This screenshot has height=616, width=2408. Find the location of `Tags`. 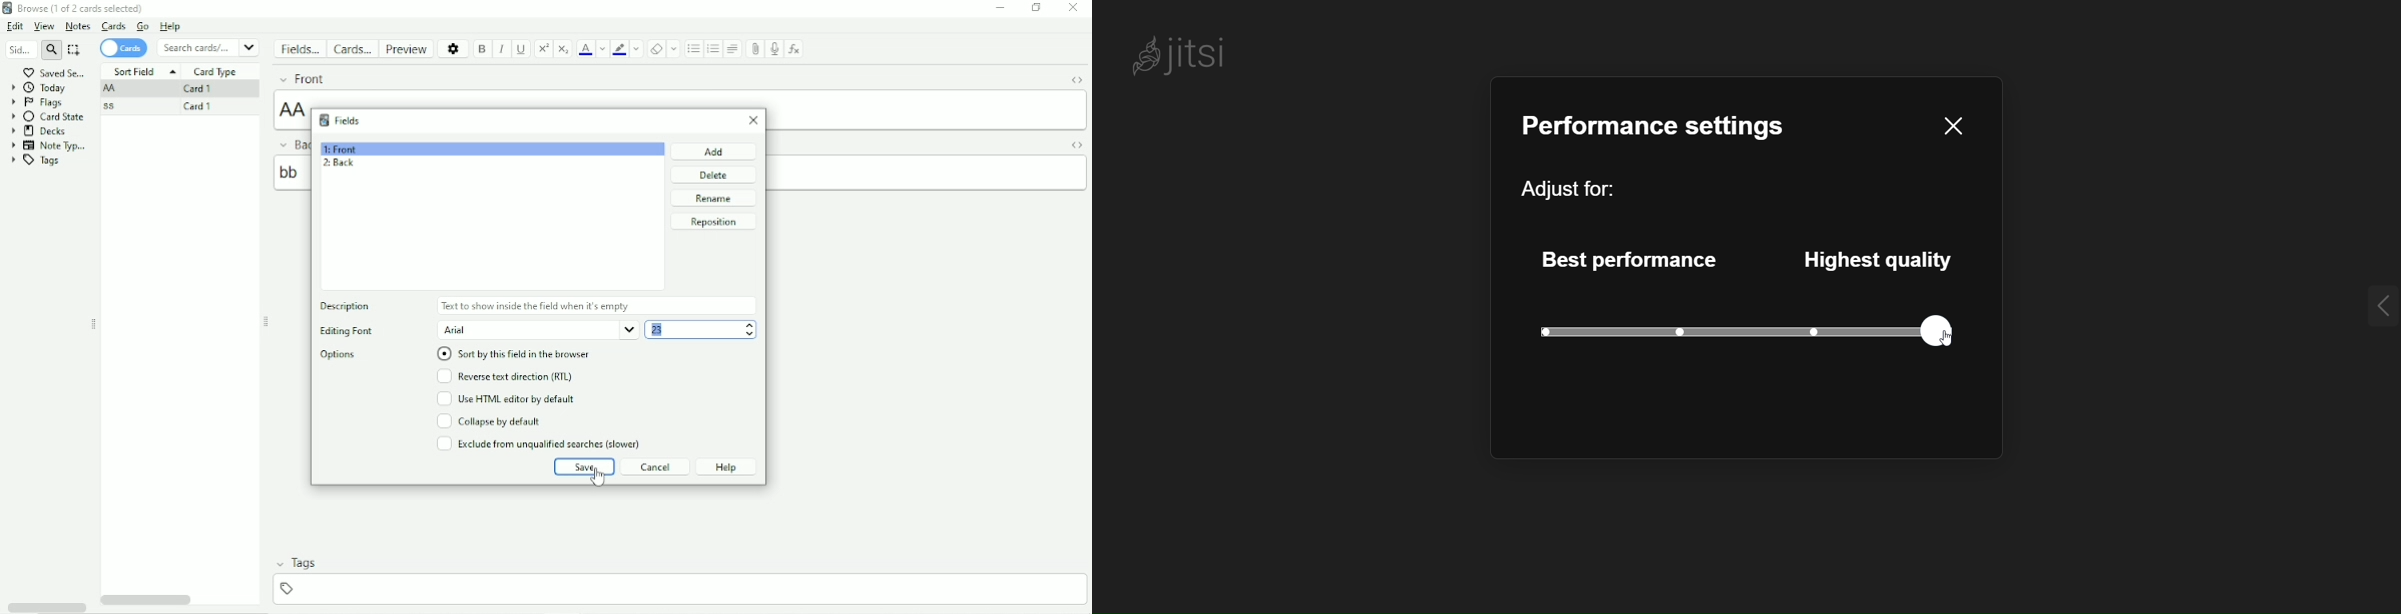

Tags is located at coordinates (305, 563).